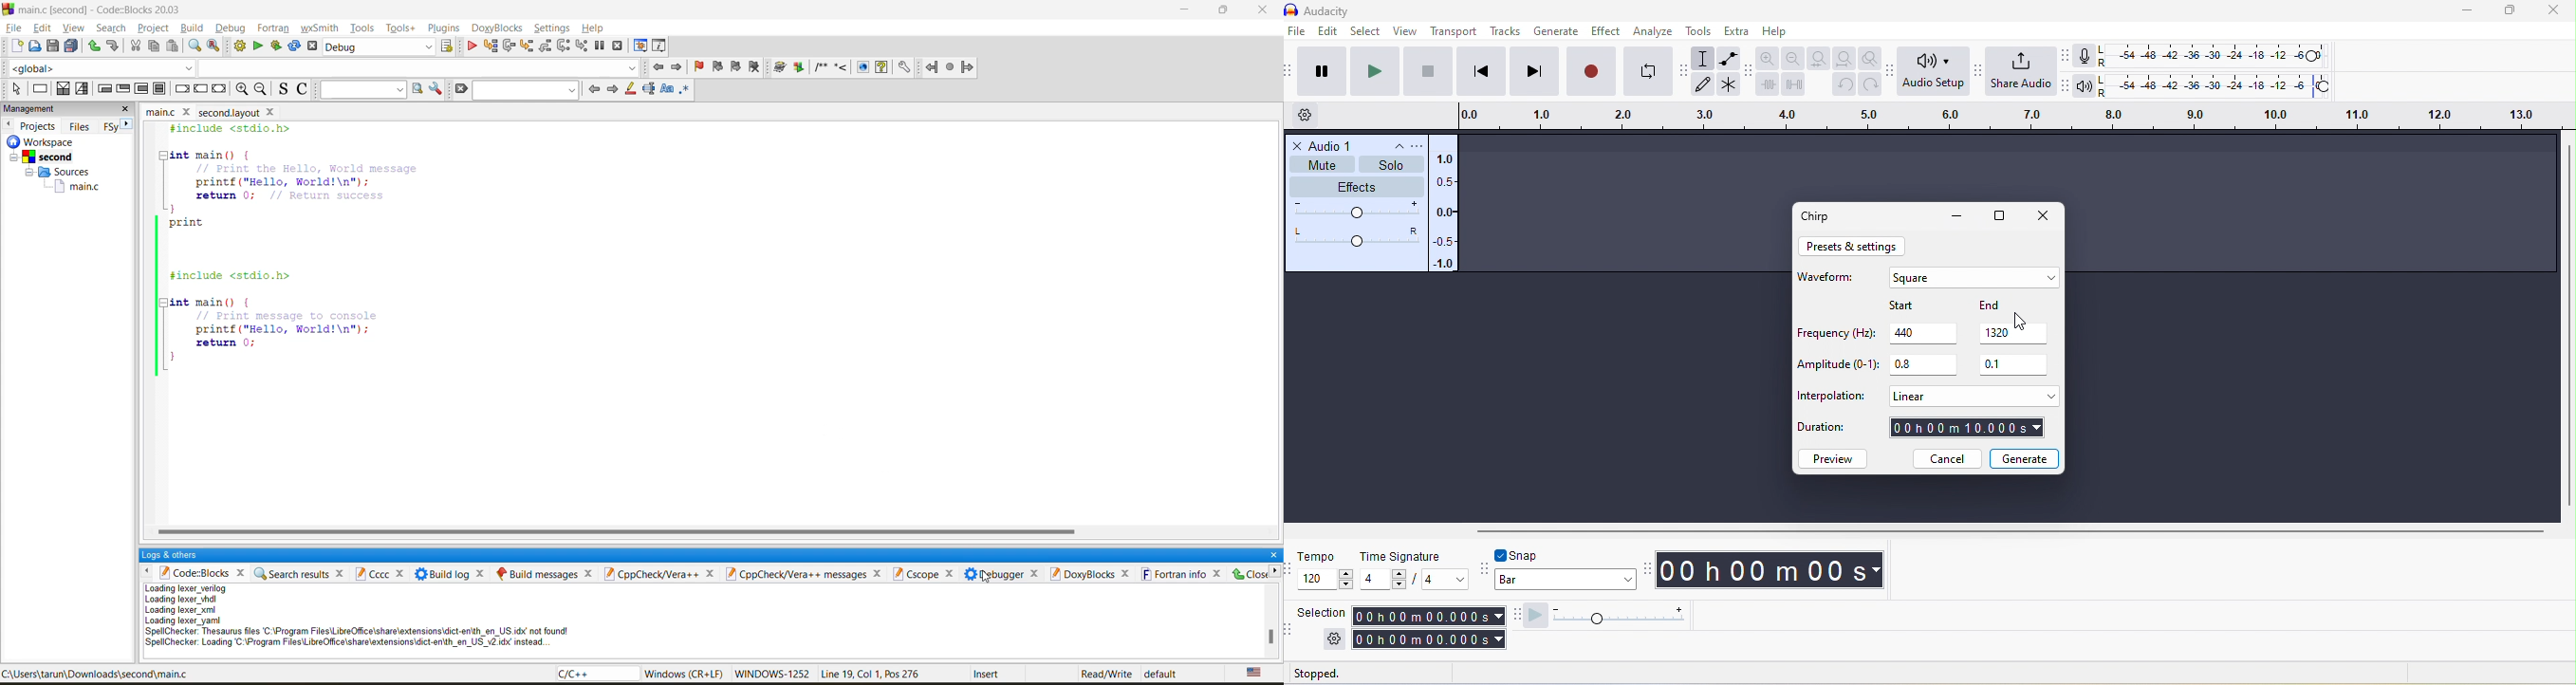 Image resolution: width=2576 pixels, height=700 pixels. I want to click on break debugger, so click(602, 46).